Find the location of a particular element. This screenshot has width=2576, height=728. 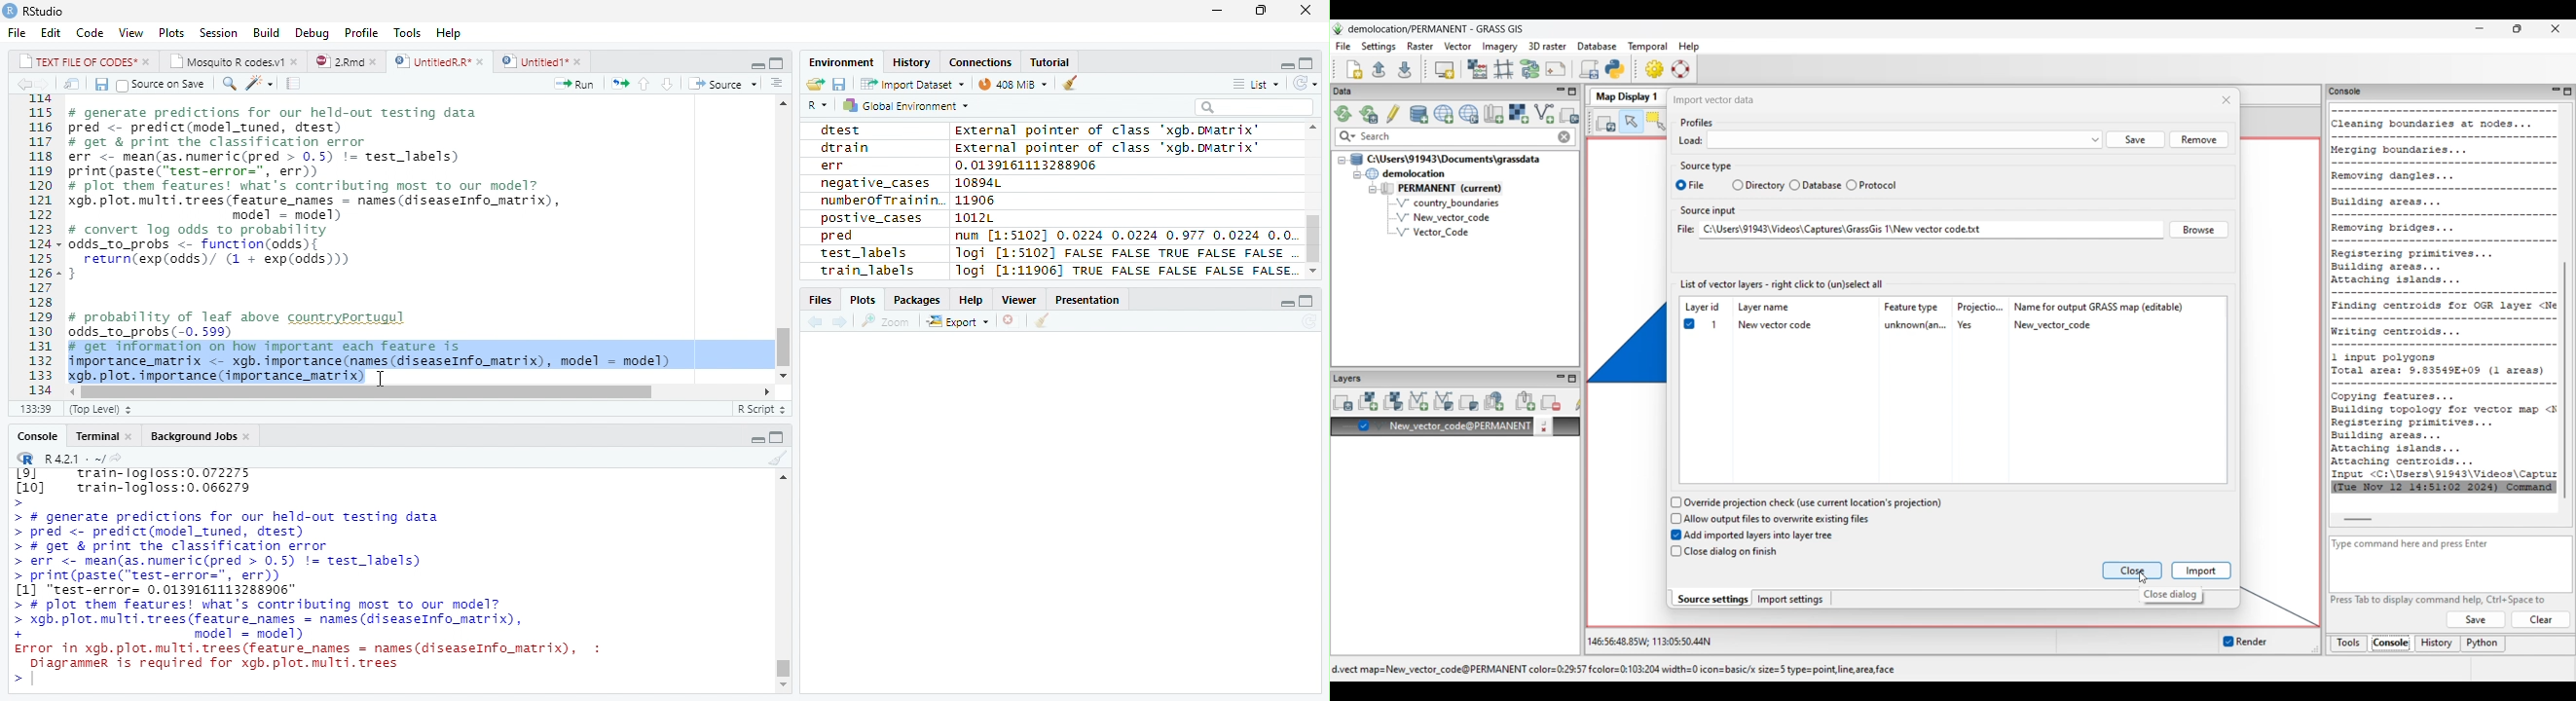

Find/Replace is located at coordinates (227, 83).